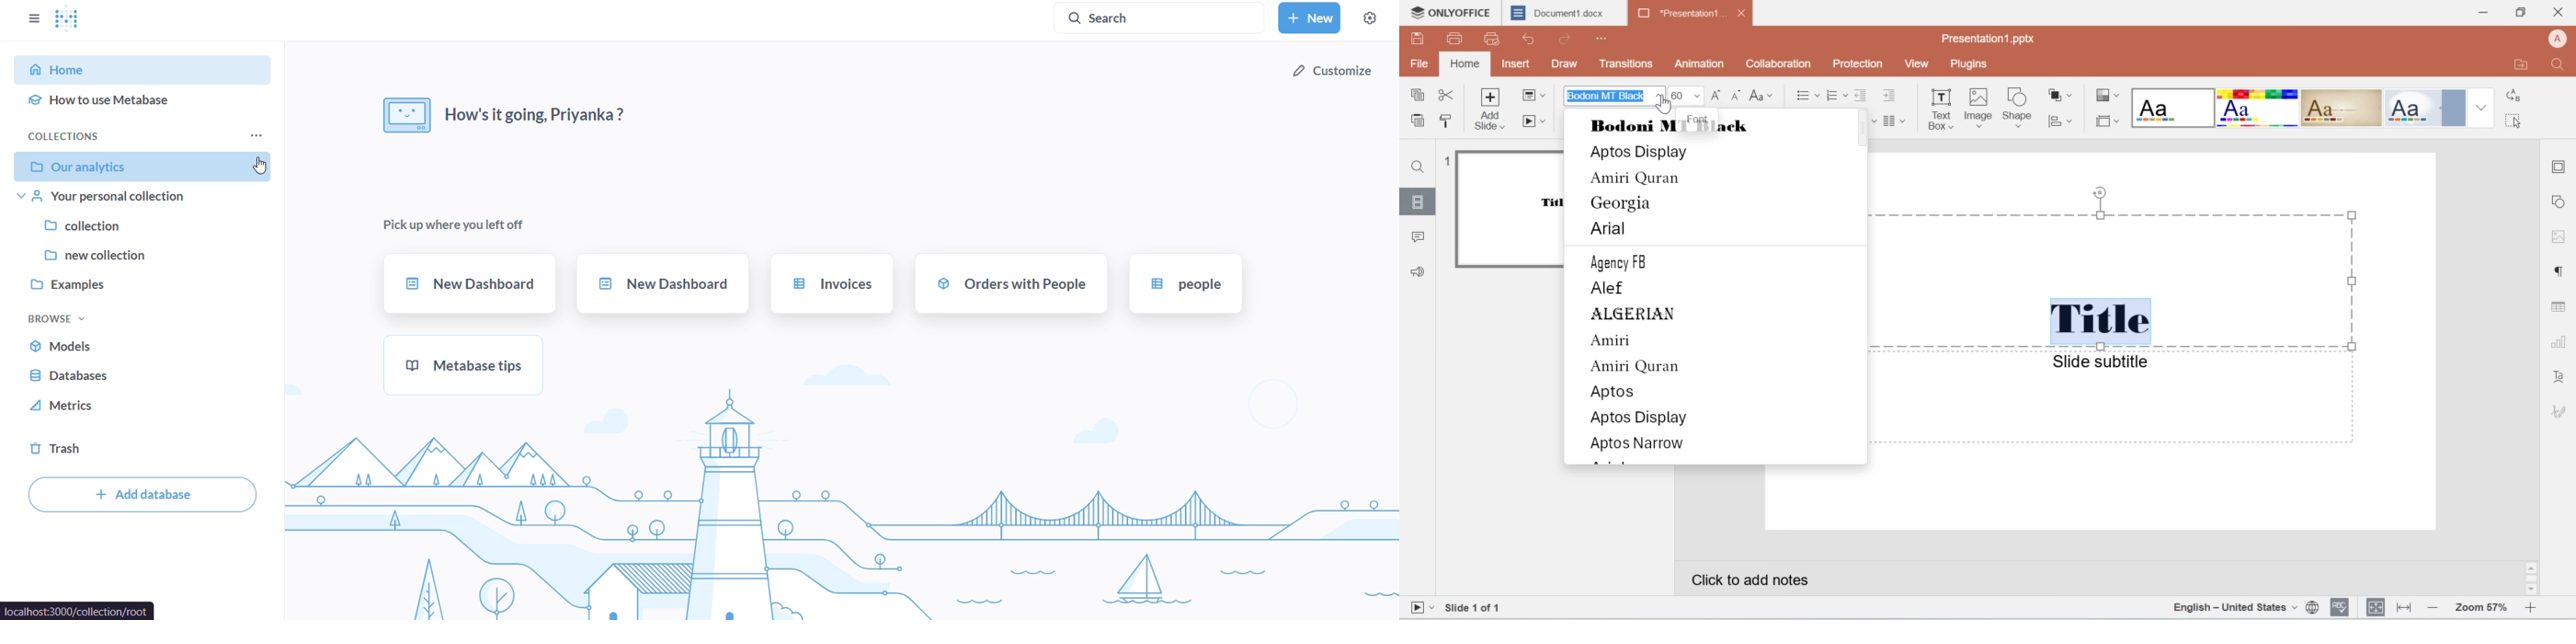  I want to click on save, so click(1419, 38).